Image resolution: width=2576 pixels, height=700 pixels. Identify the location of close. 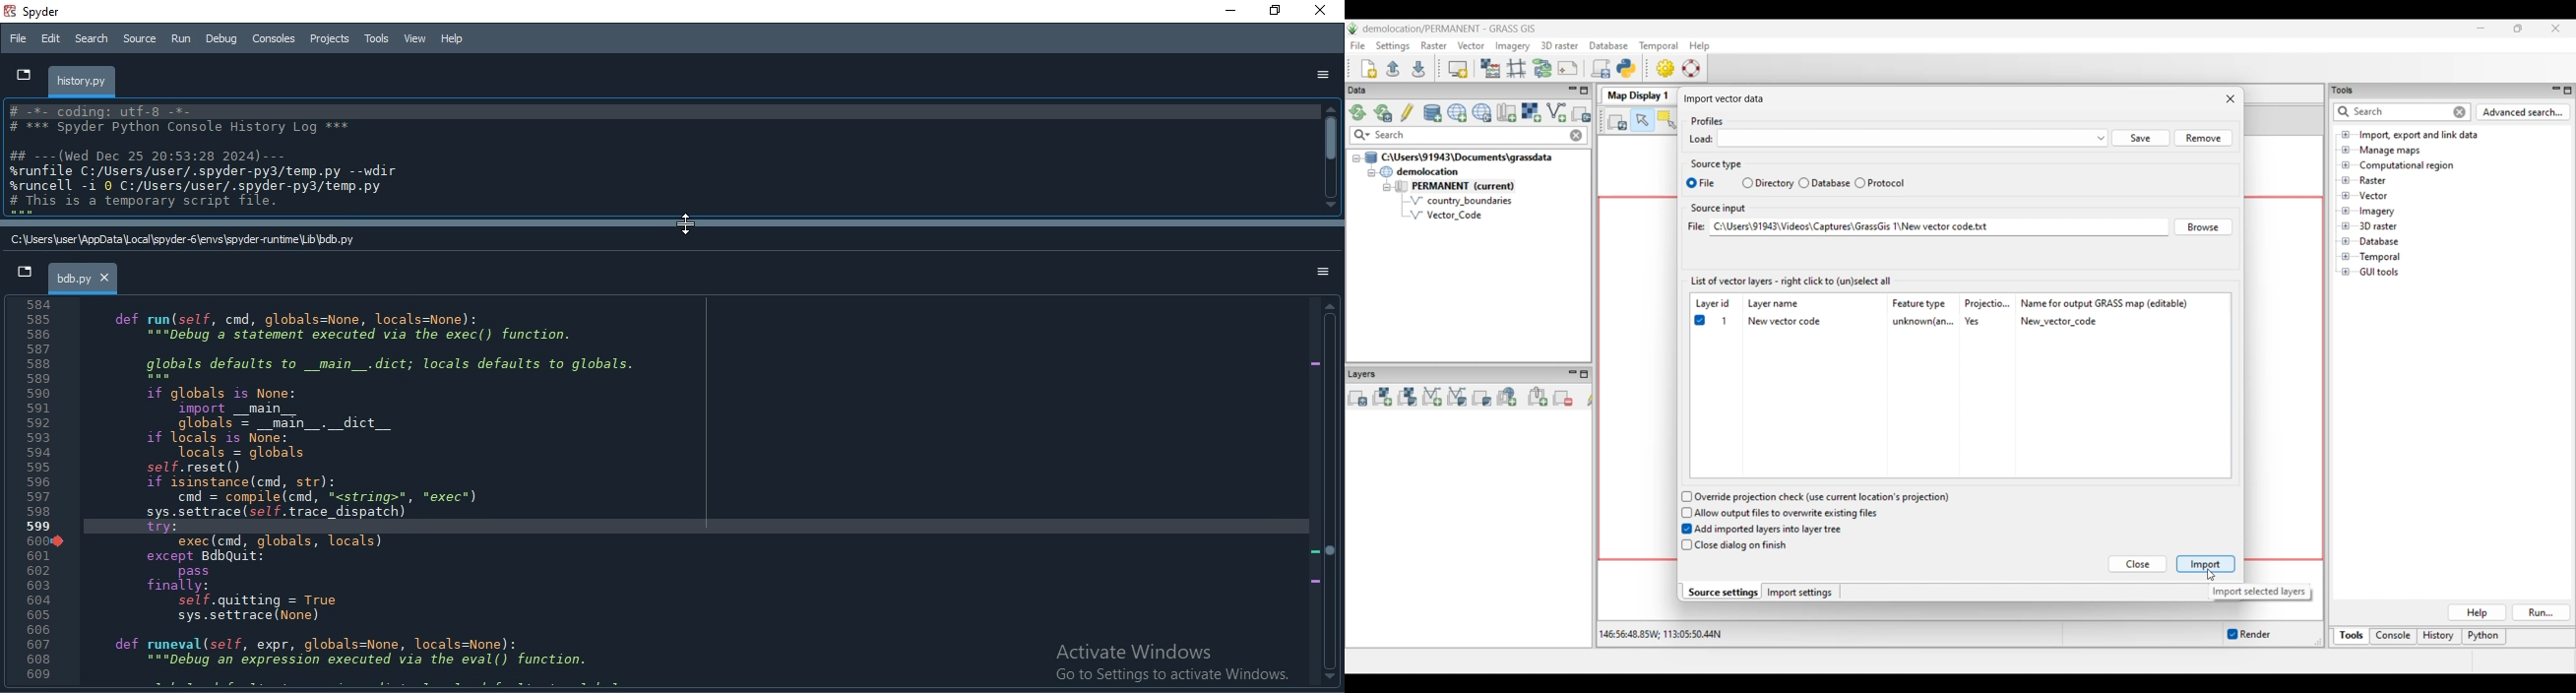
(1325, 12).